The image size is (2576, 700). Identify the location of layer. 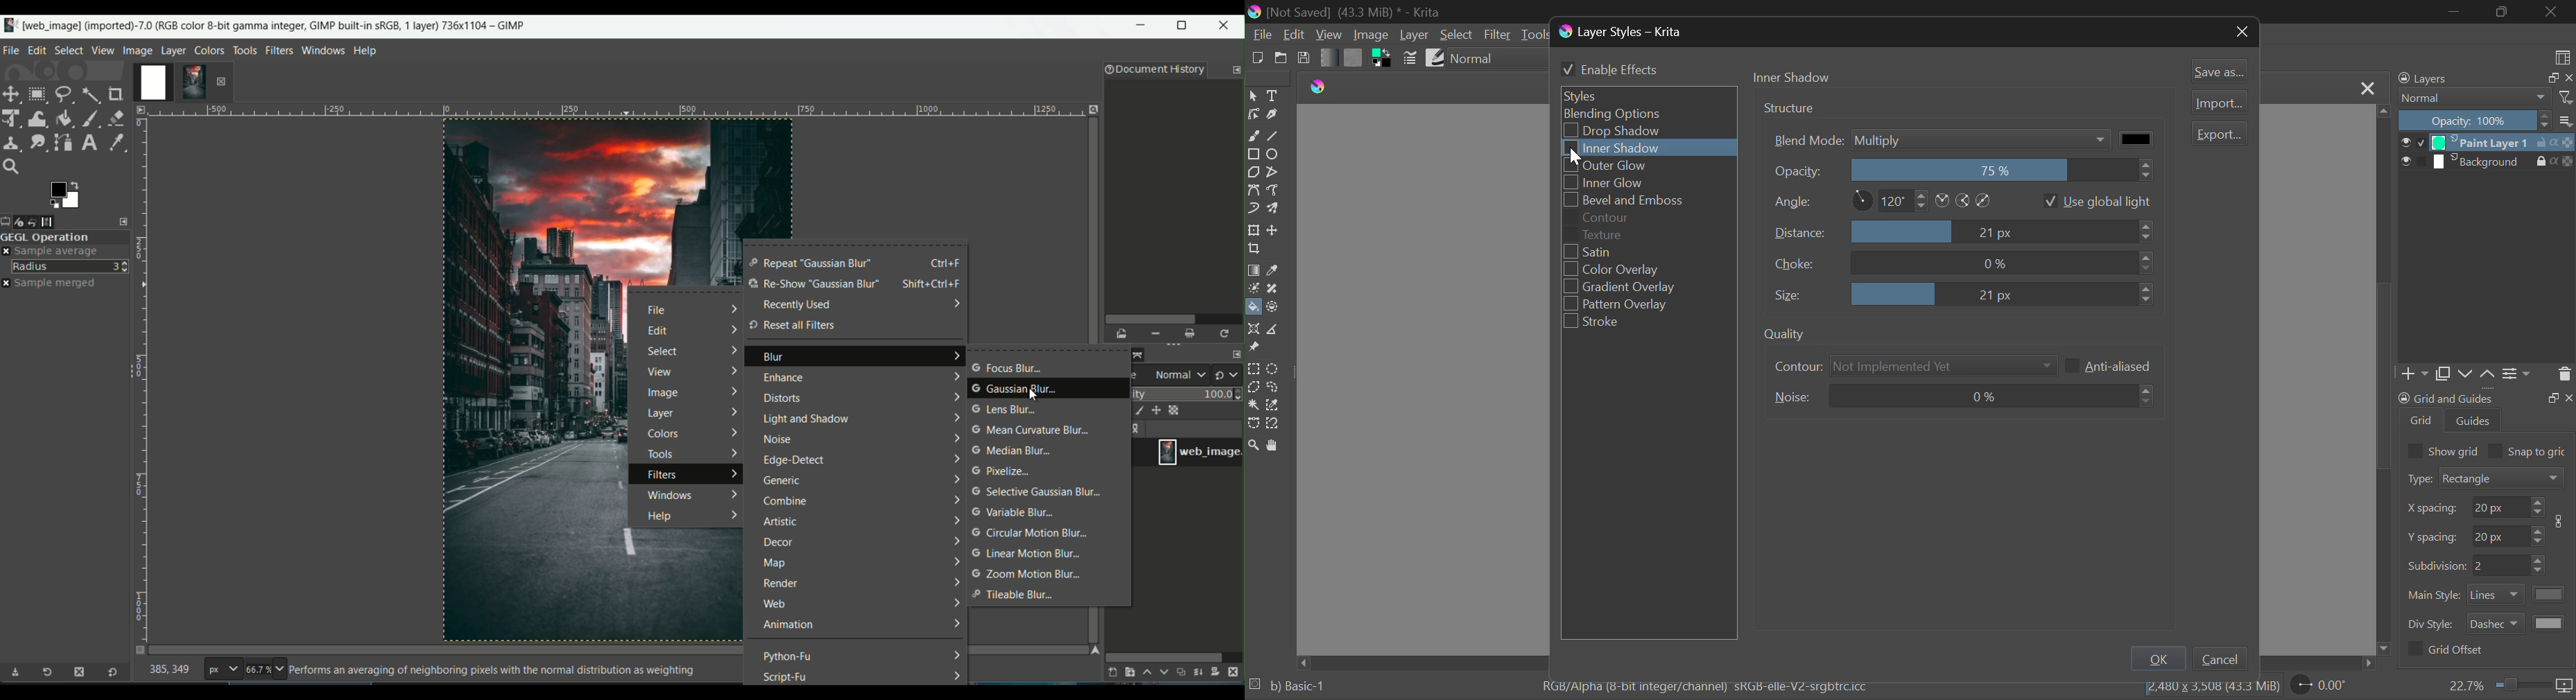
(662, 415).